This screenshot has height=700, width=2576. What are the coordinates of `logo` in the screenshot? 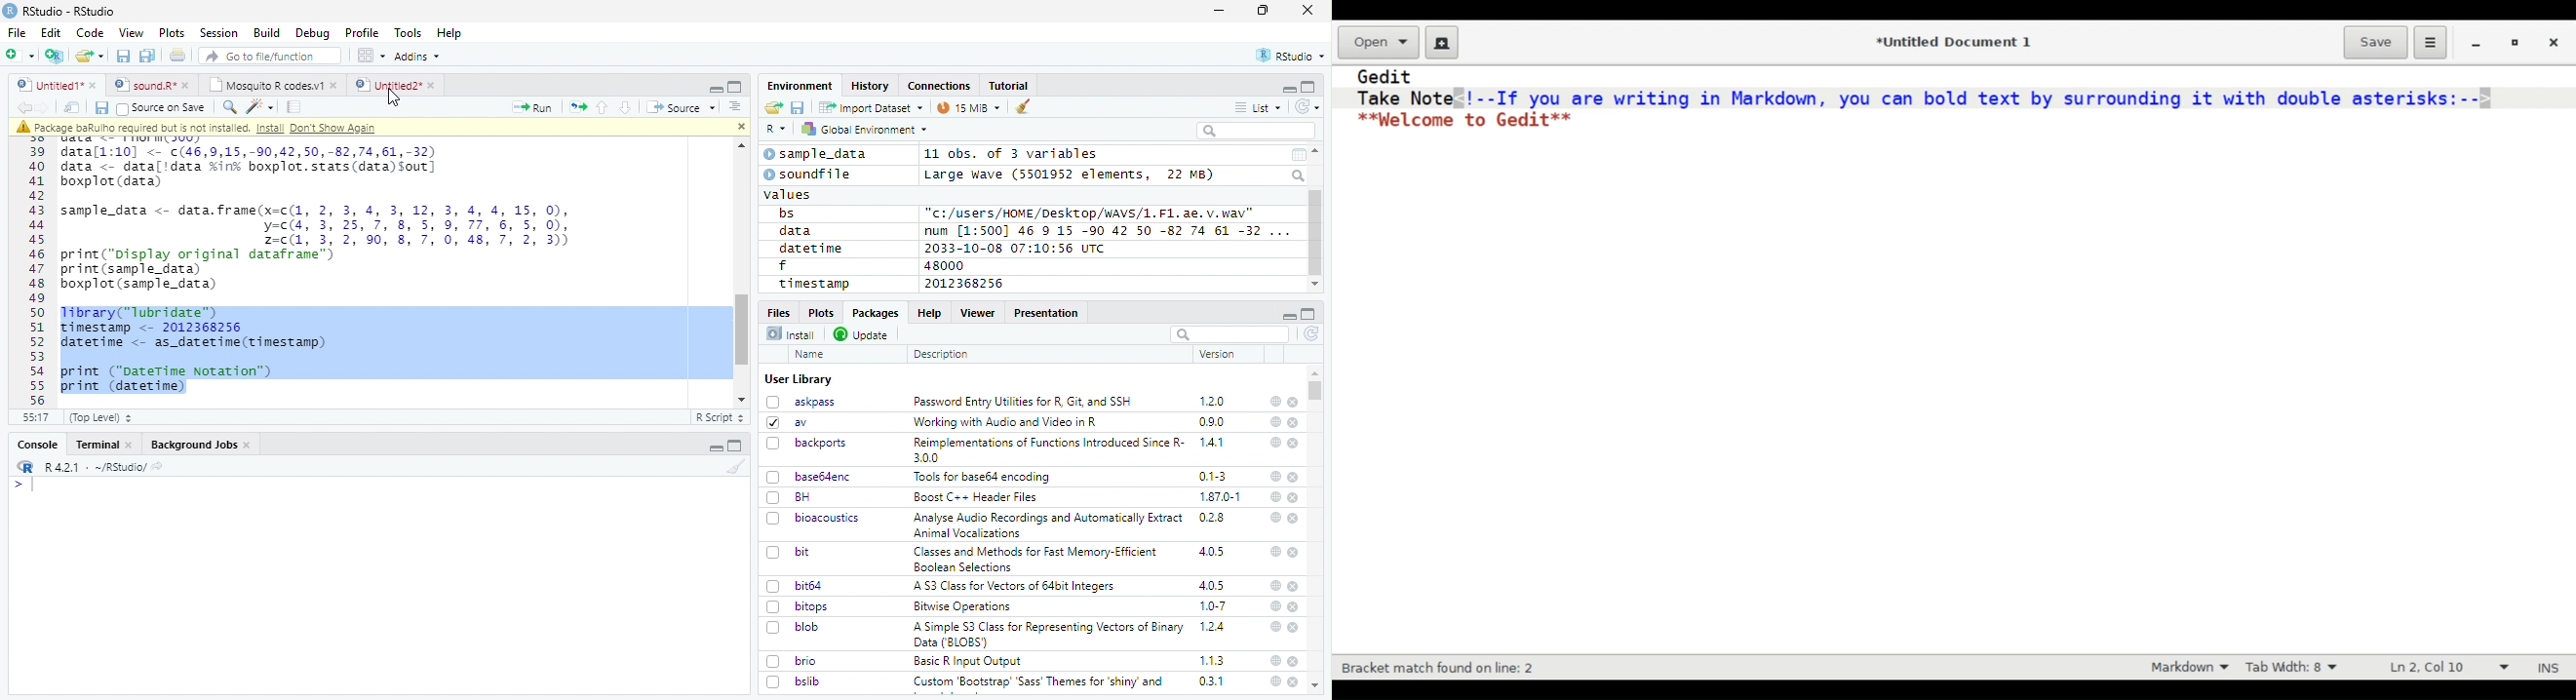 It's located at (10, 11).